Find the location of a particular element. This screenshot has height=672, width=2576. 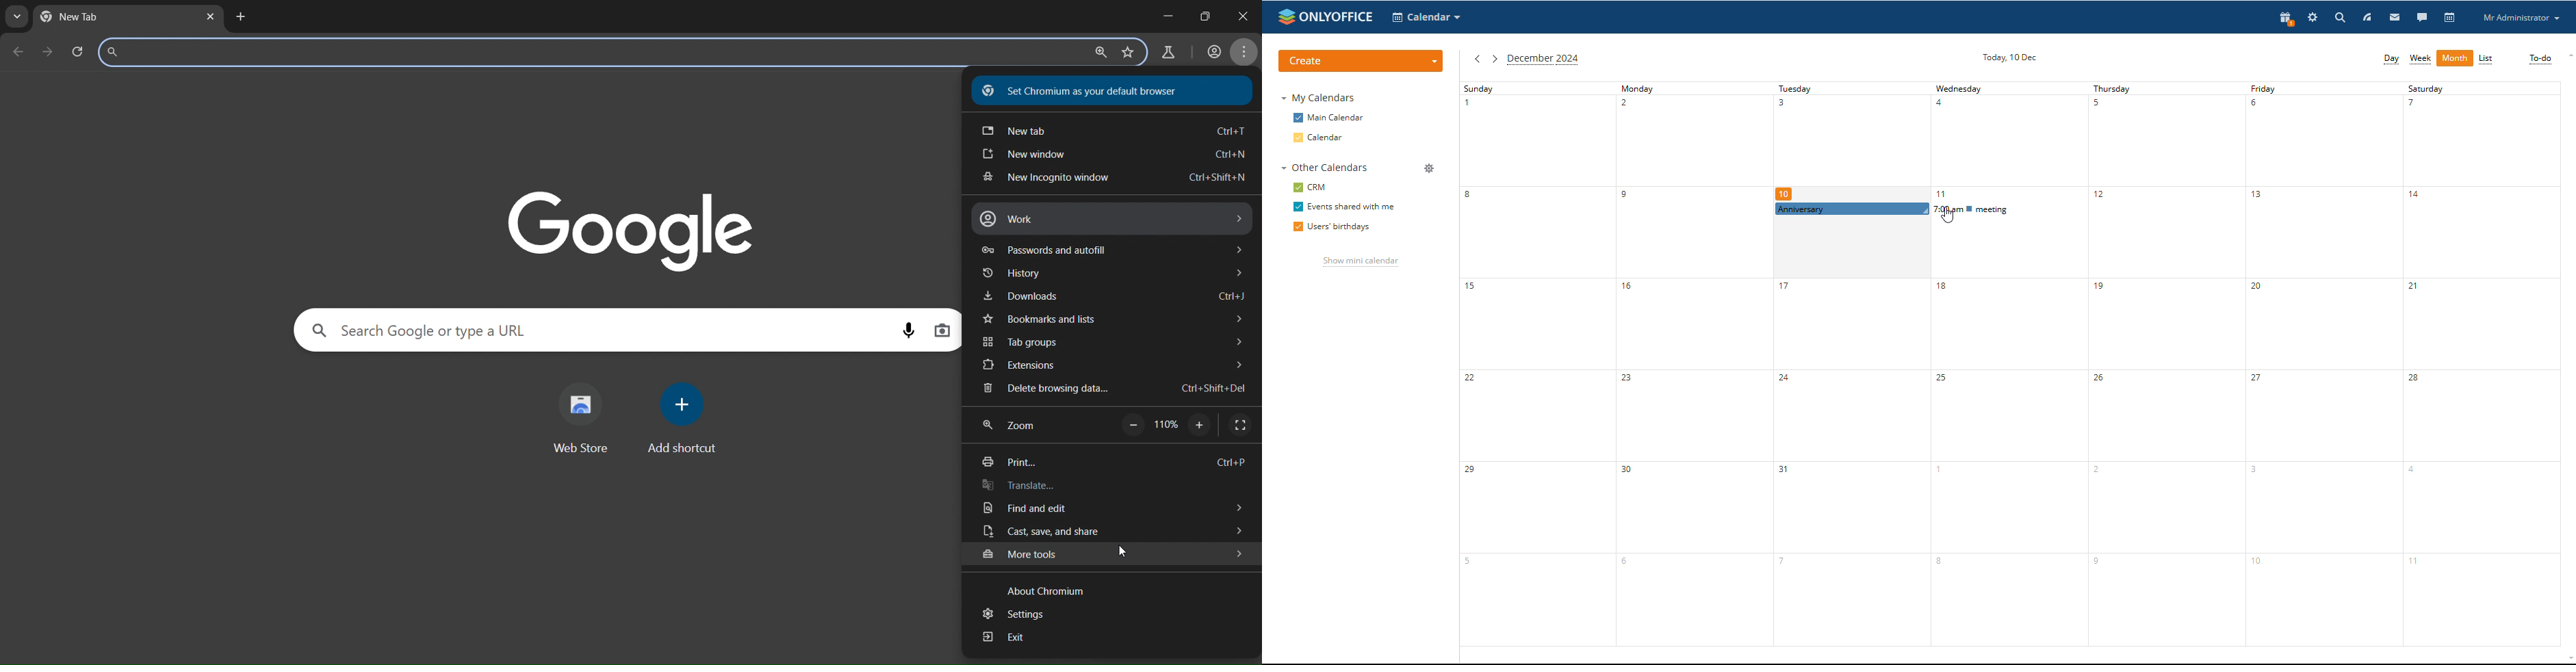

logo is located at coordinates (1324, 16).